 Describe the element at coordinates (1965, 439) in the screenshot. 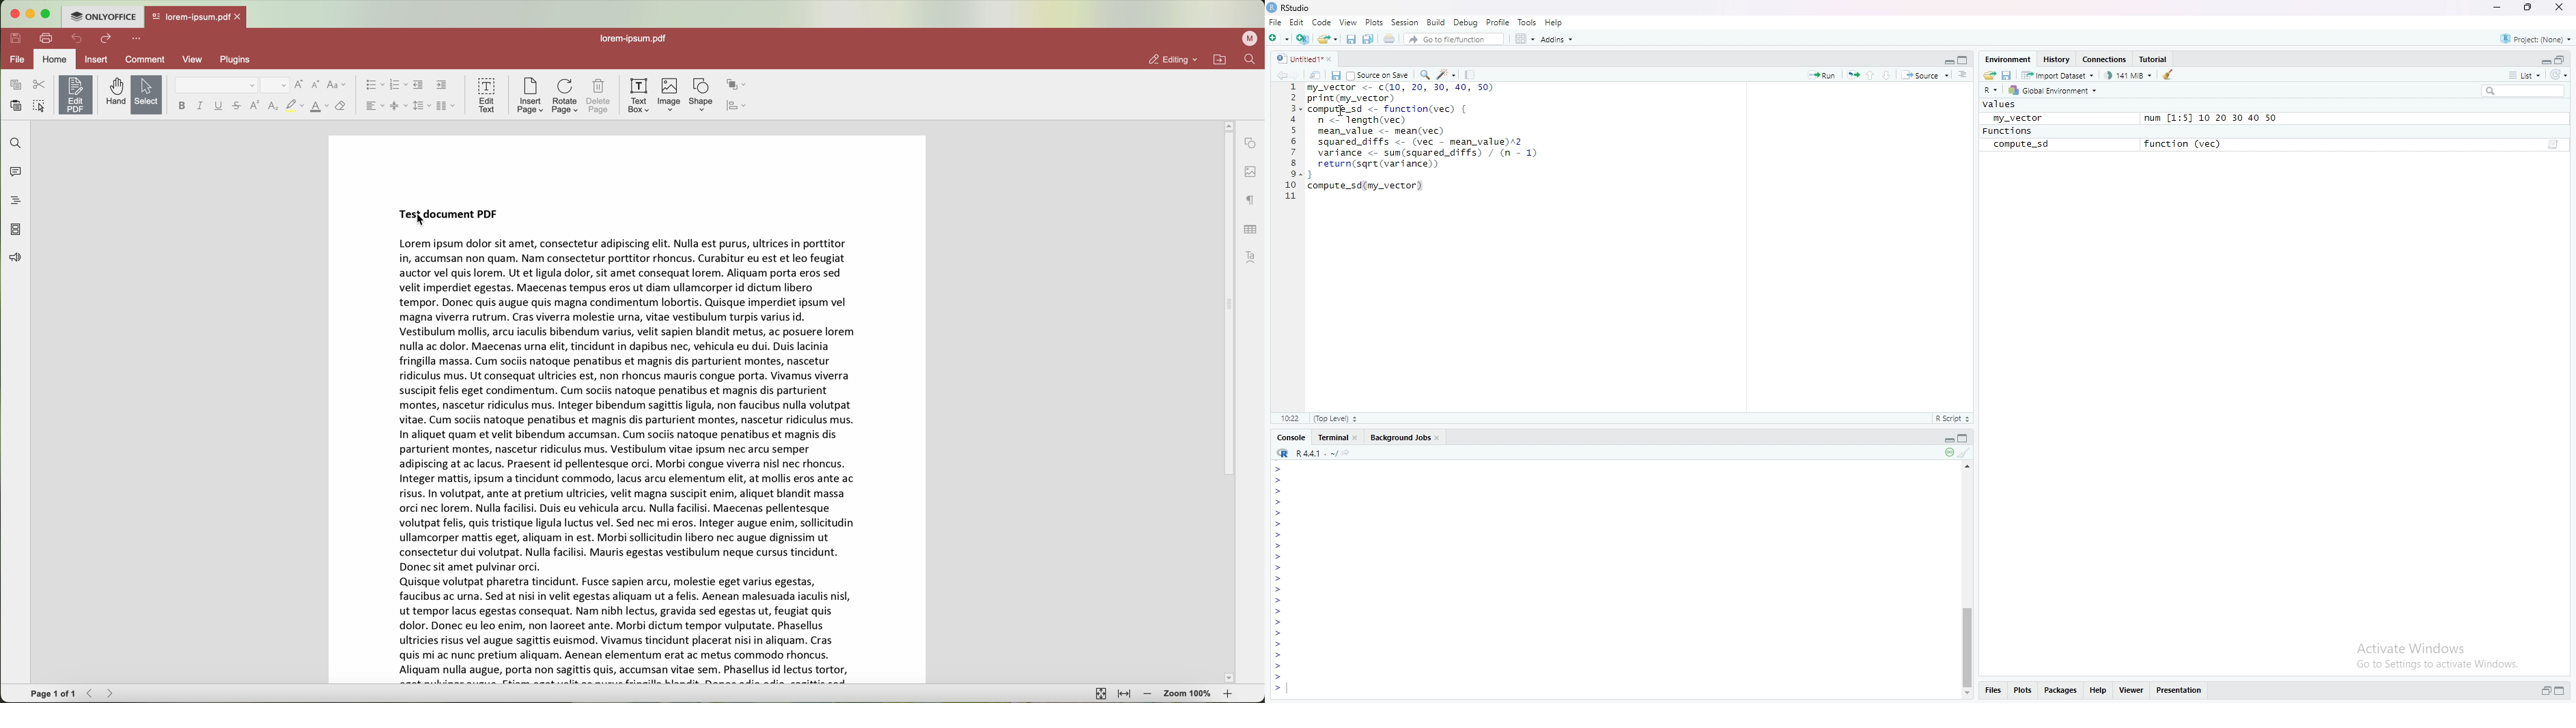

I see `Maximize/Restore` at that location.